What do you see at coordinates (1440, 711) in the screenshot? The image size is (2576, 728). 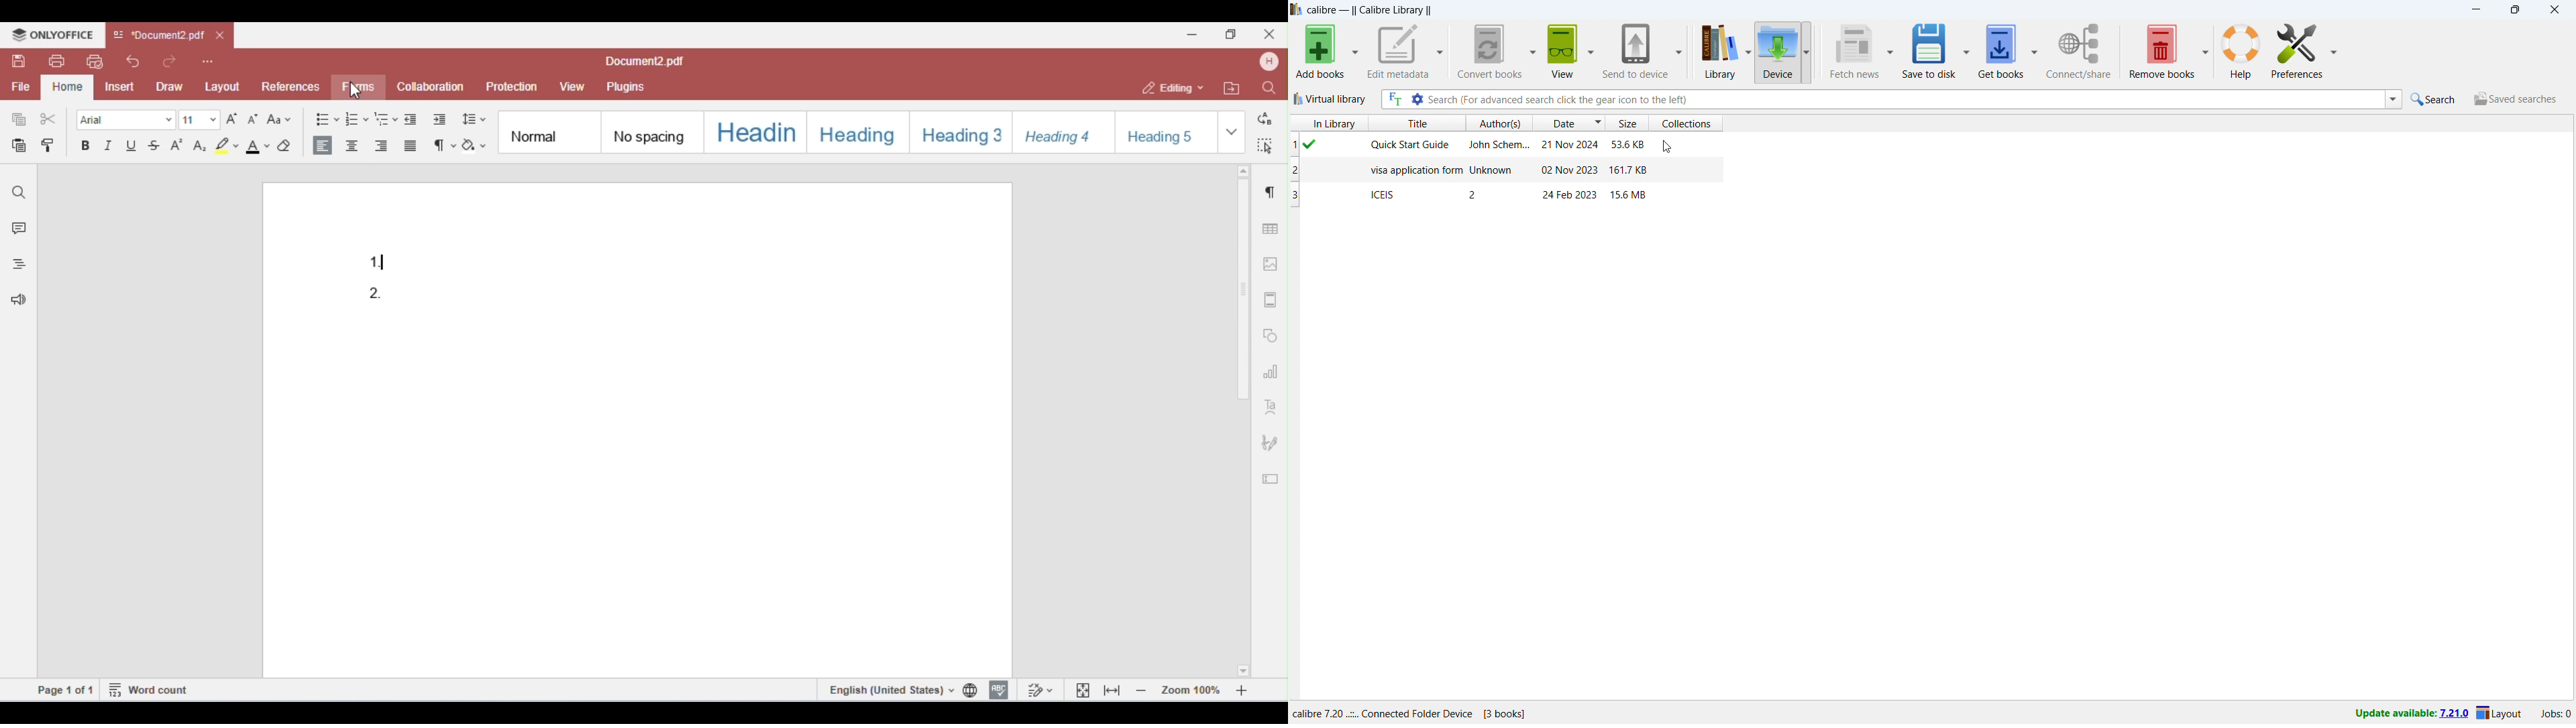 I see `details of software program` at bounding box center [1440, 711].